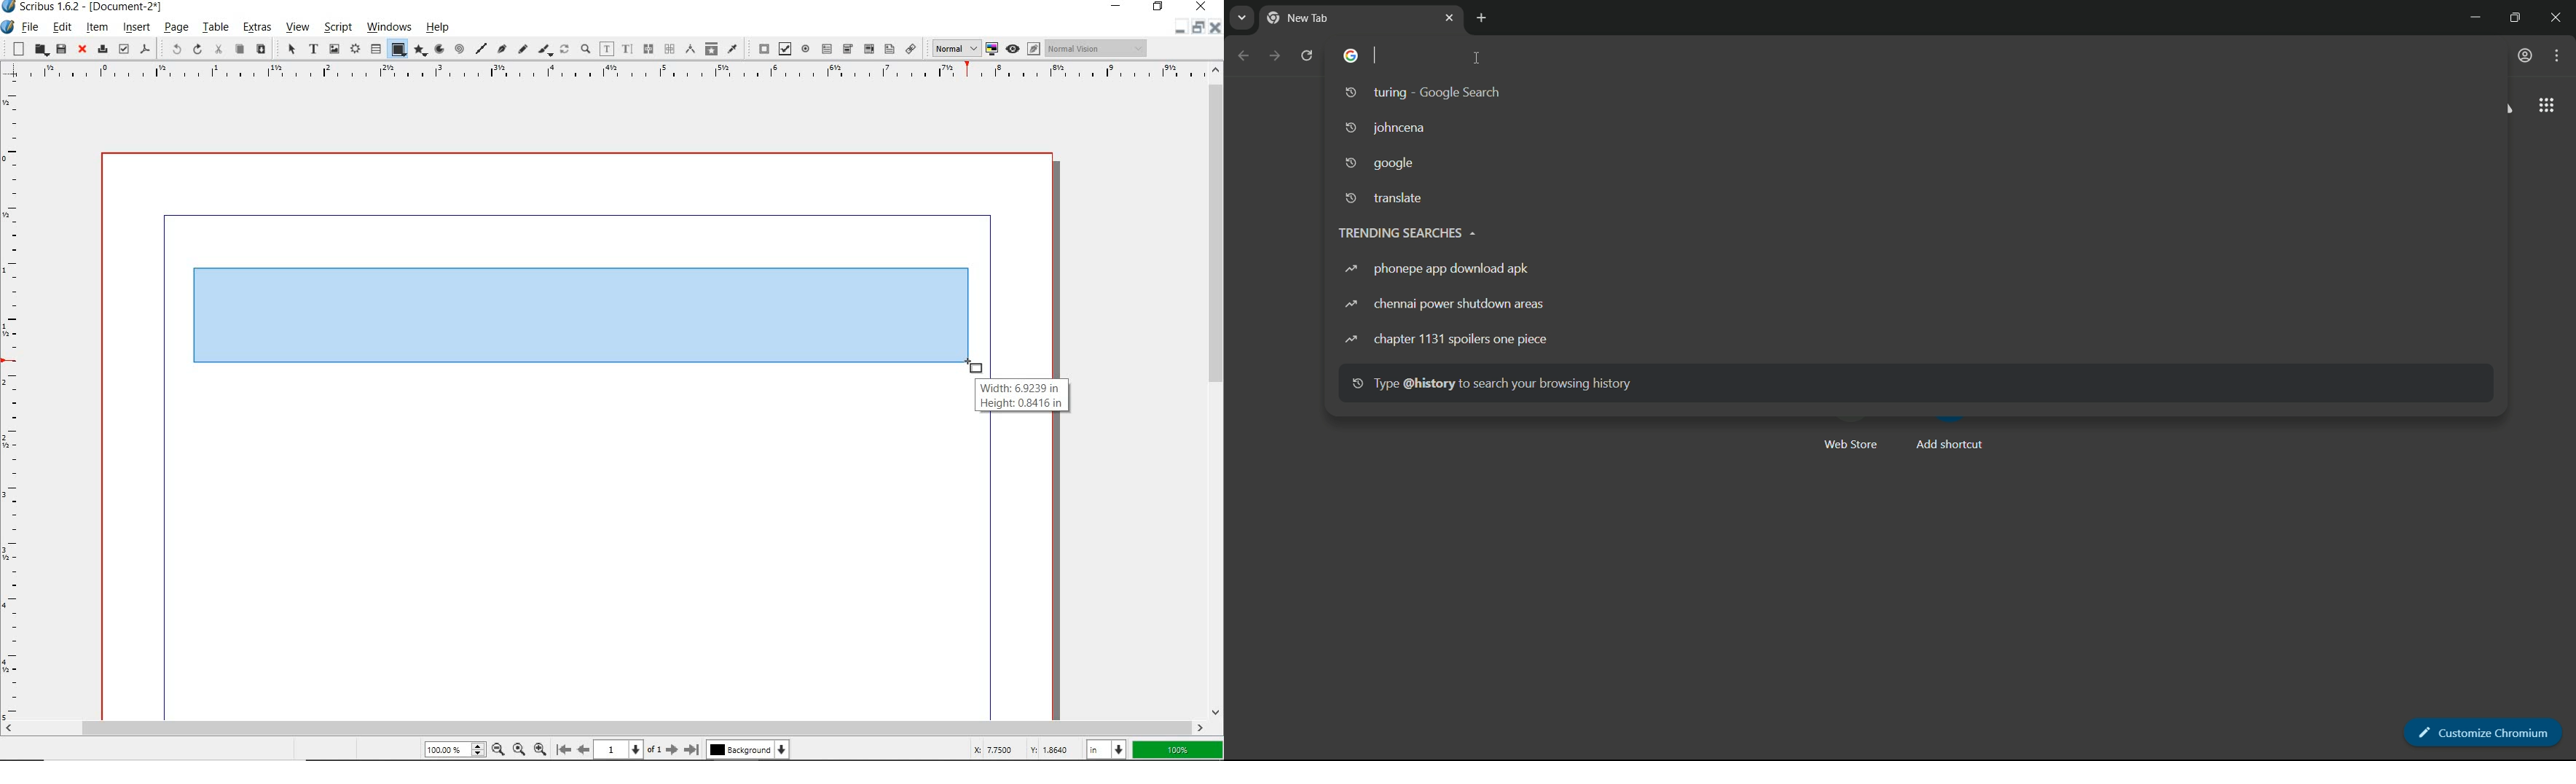 The height and width of the screenshot is (784, 2576). What do you see at coordinates (732, 50) in the screenshot?
I see `eye dropper` at bounding box center [732, 50].